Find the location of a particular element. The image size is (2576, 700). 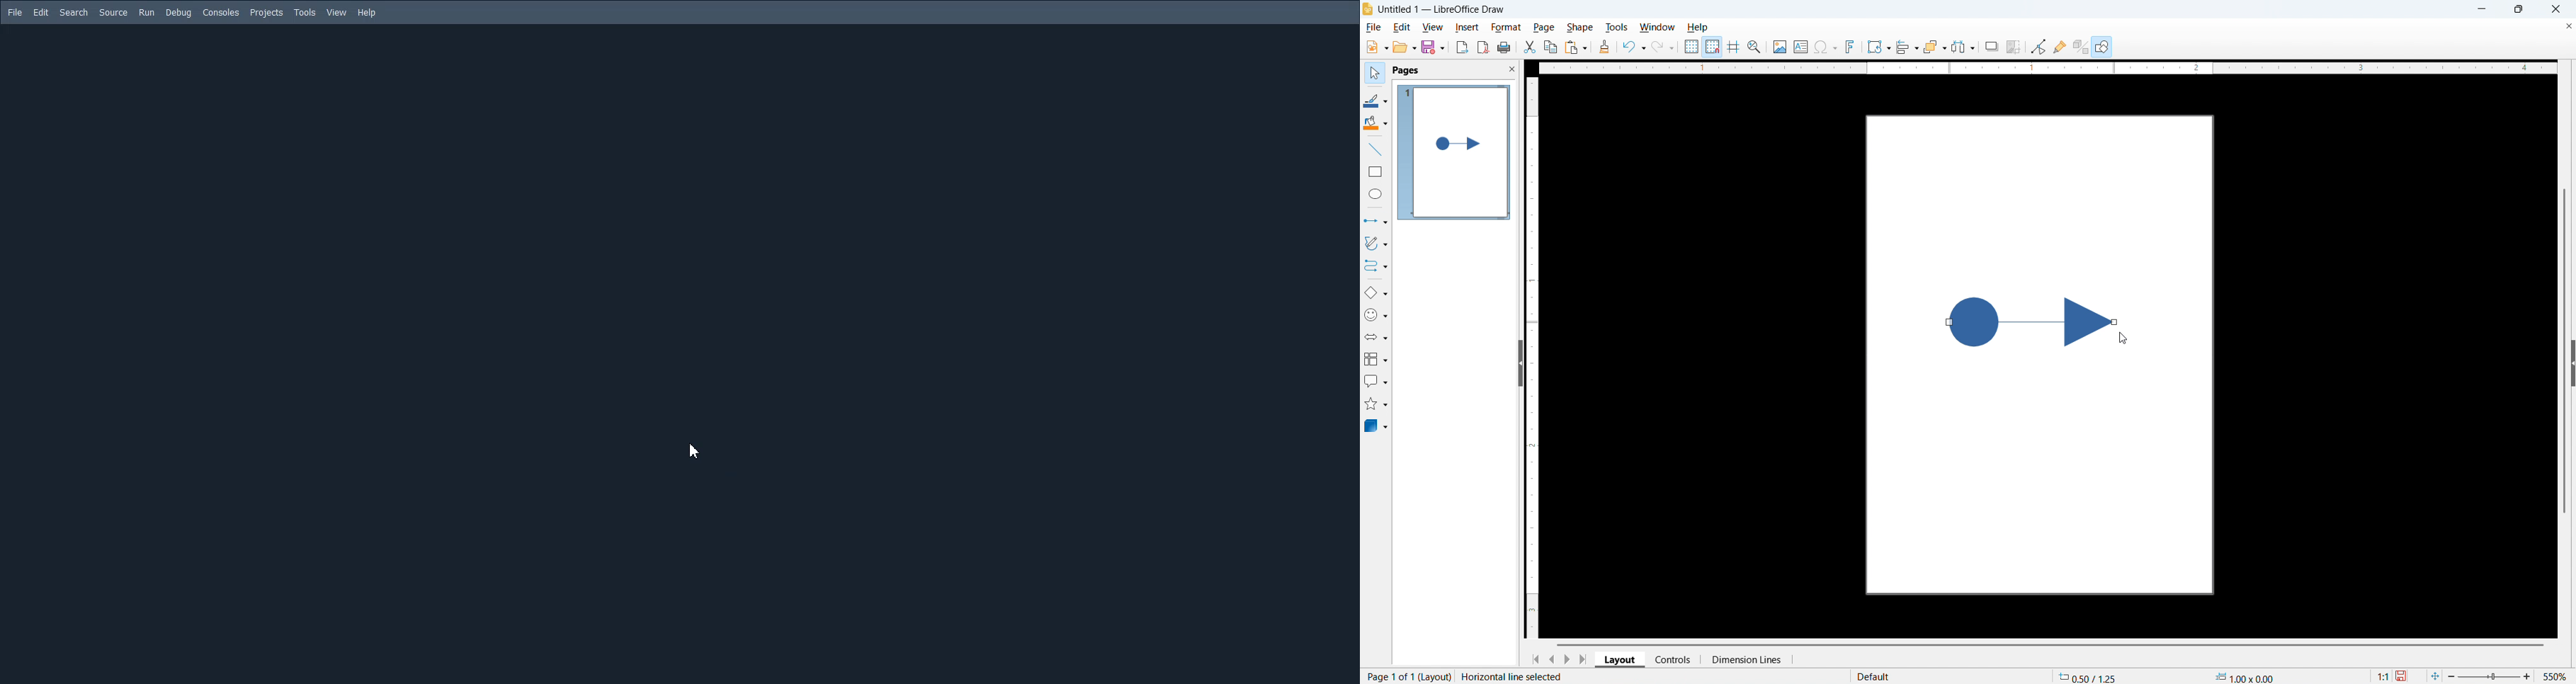

Next page  is located at coordinates (1566, 659).